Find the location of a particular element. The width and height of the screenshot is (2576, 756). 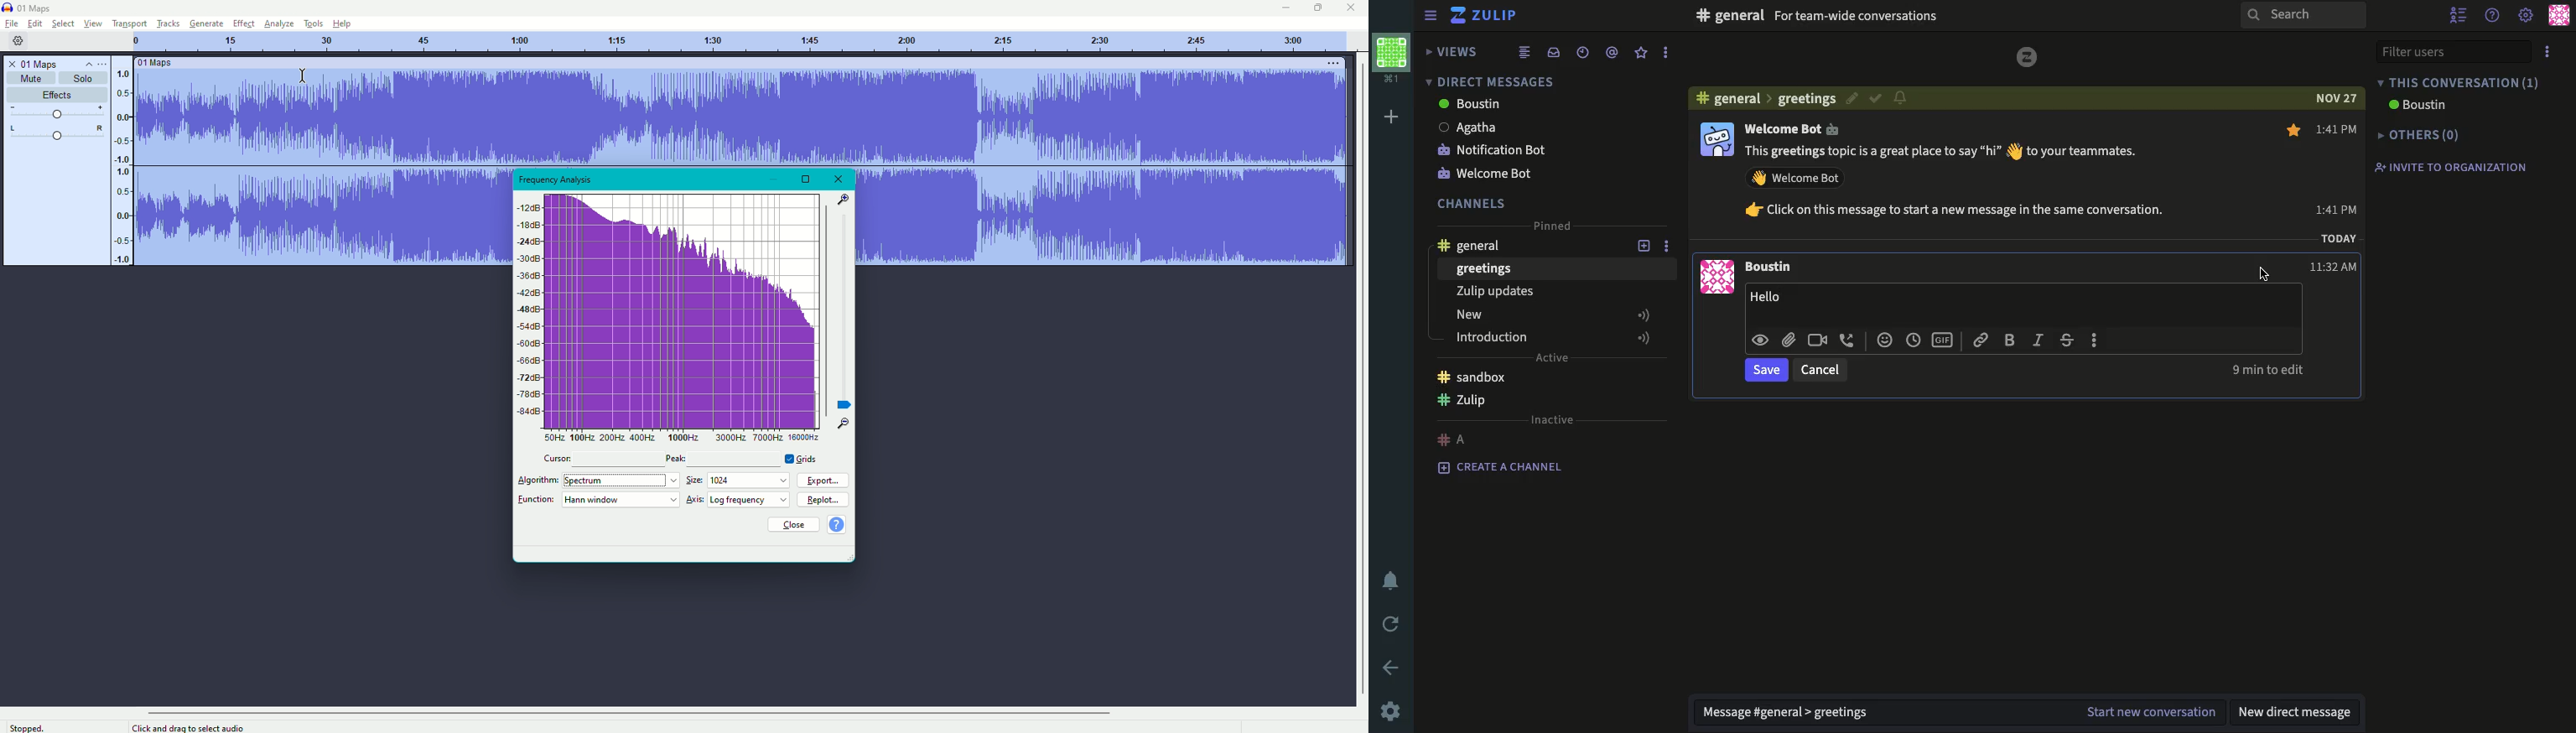

notification is located at coordinates (1389, 582).